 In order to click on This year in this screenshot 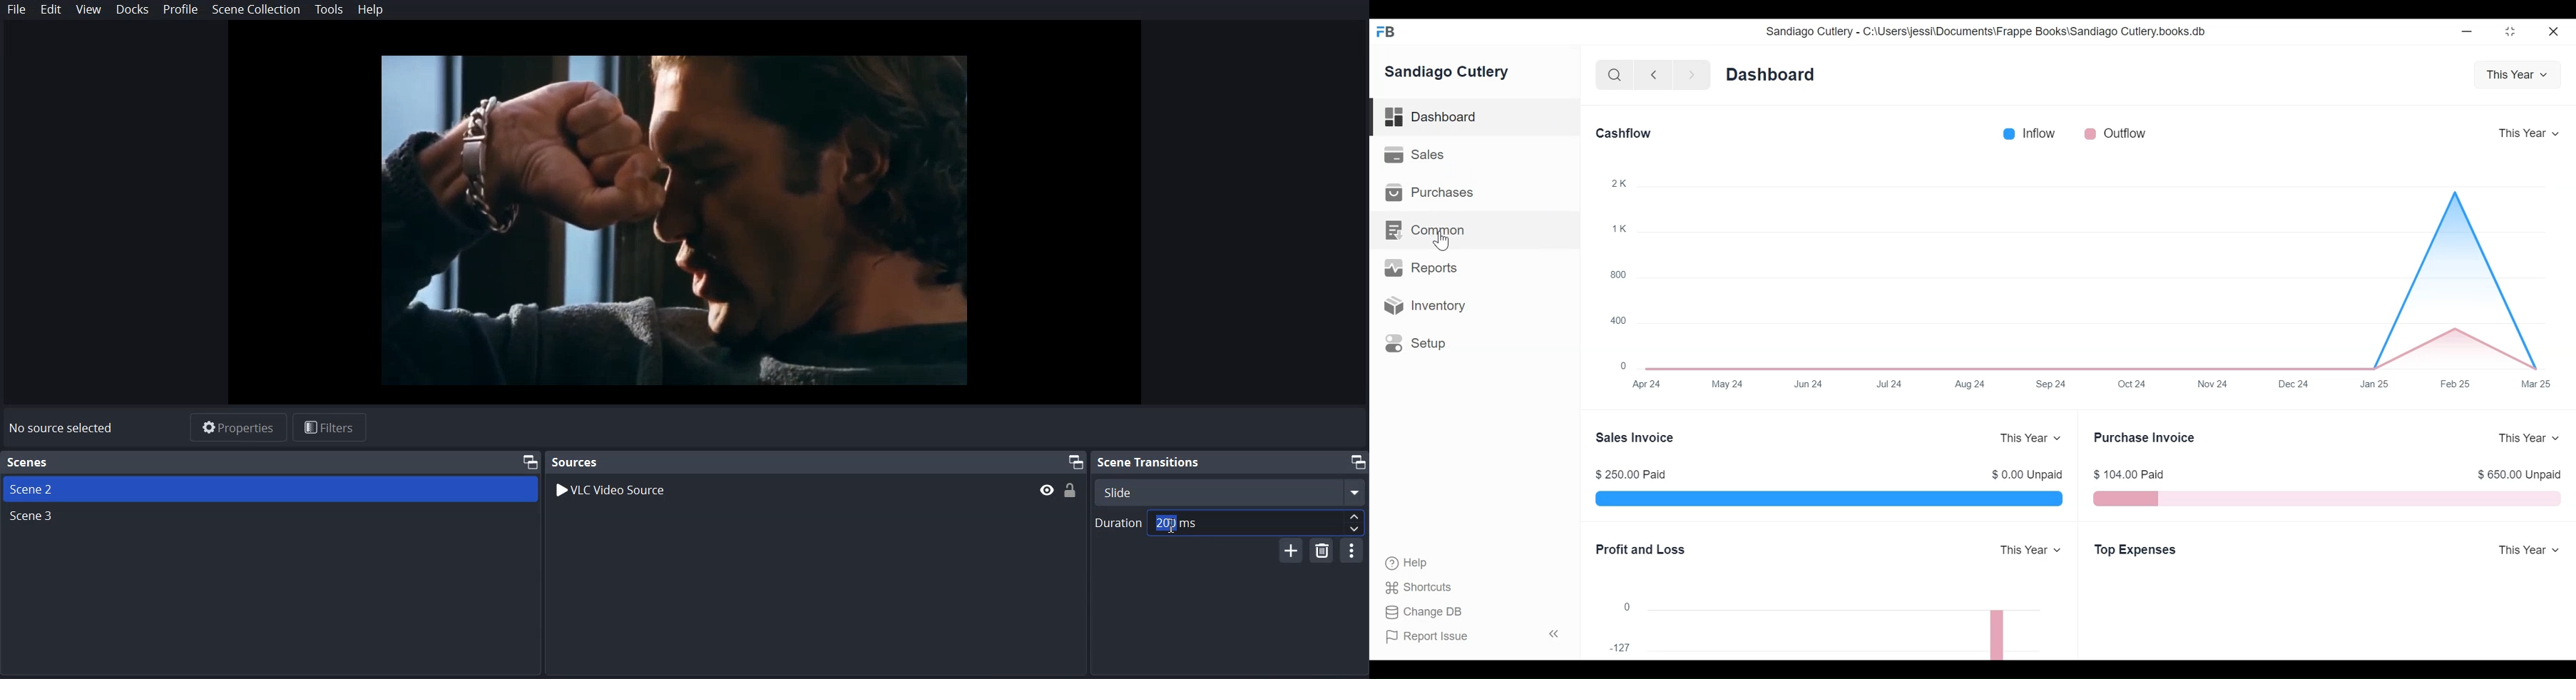, I will do `click(2029, 438)`.